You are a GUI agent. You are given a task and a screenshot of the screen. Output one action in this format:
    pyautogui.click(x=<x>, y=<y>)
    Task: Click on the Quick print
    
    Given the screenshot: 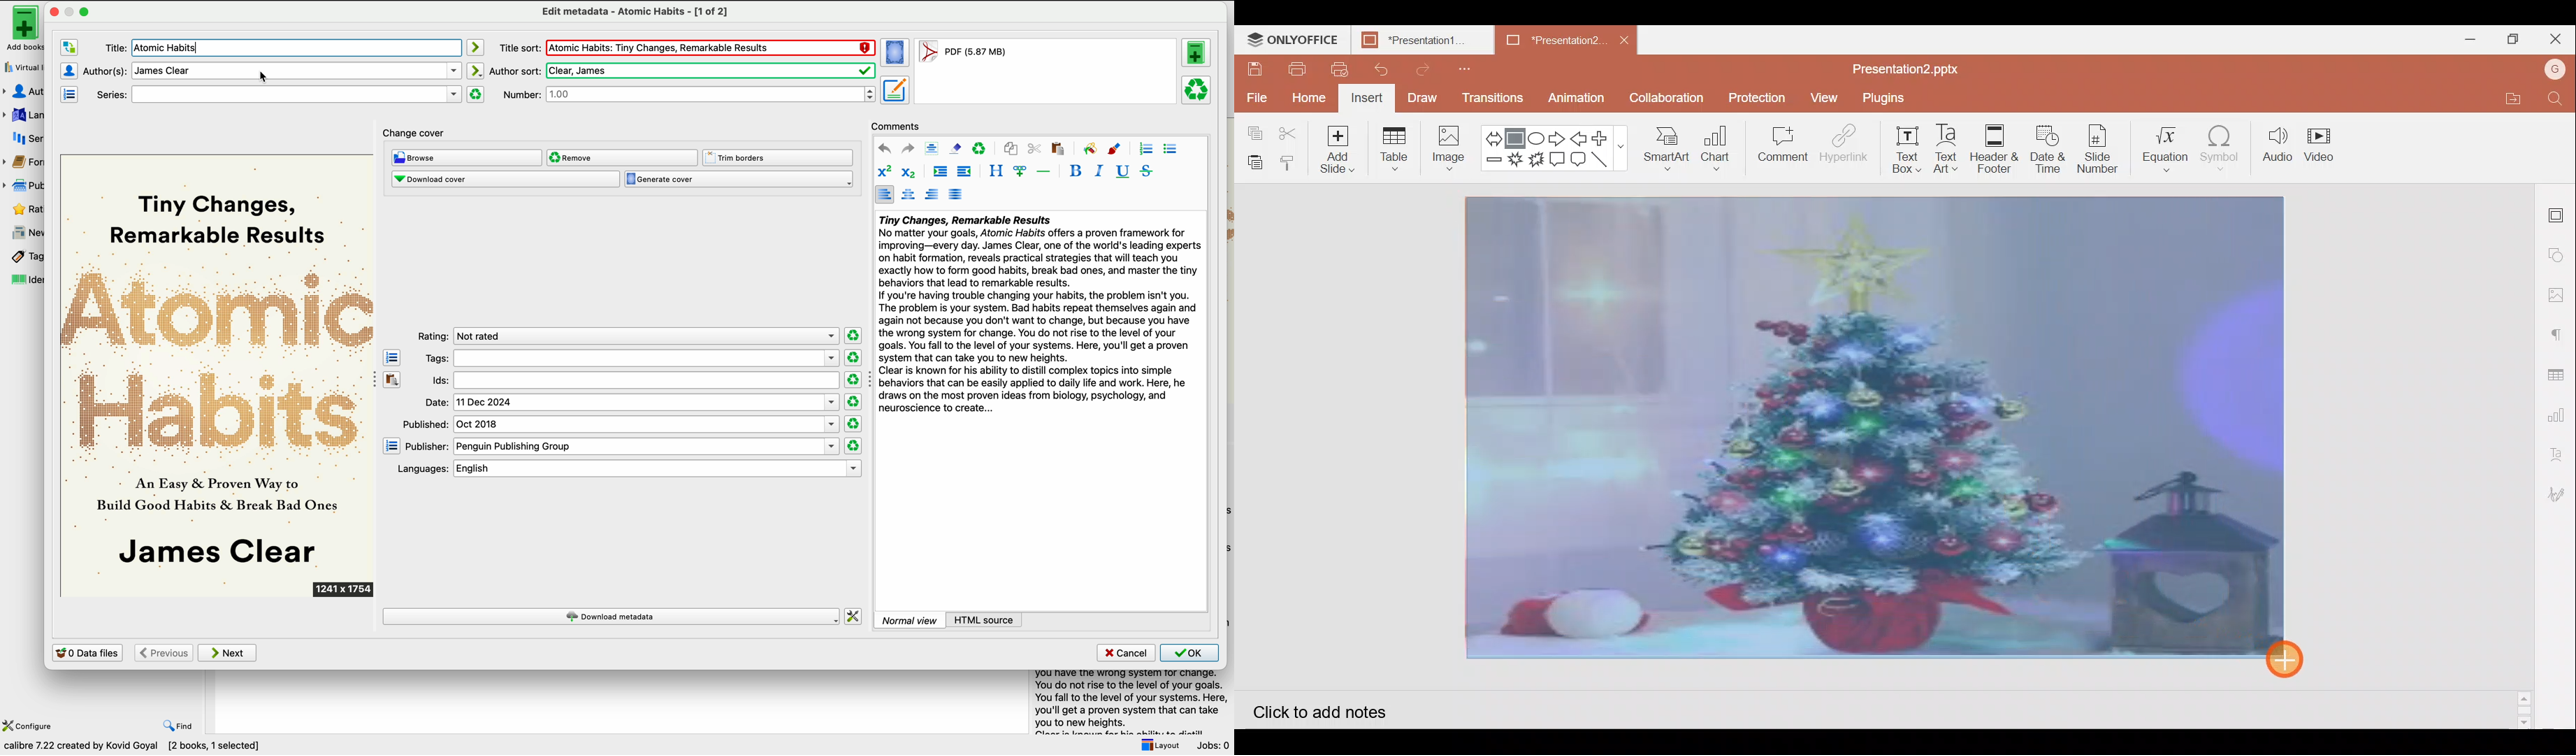 What is the action you would take?
    pyautogui.click(x=1336, y=67)
    